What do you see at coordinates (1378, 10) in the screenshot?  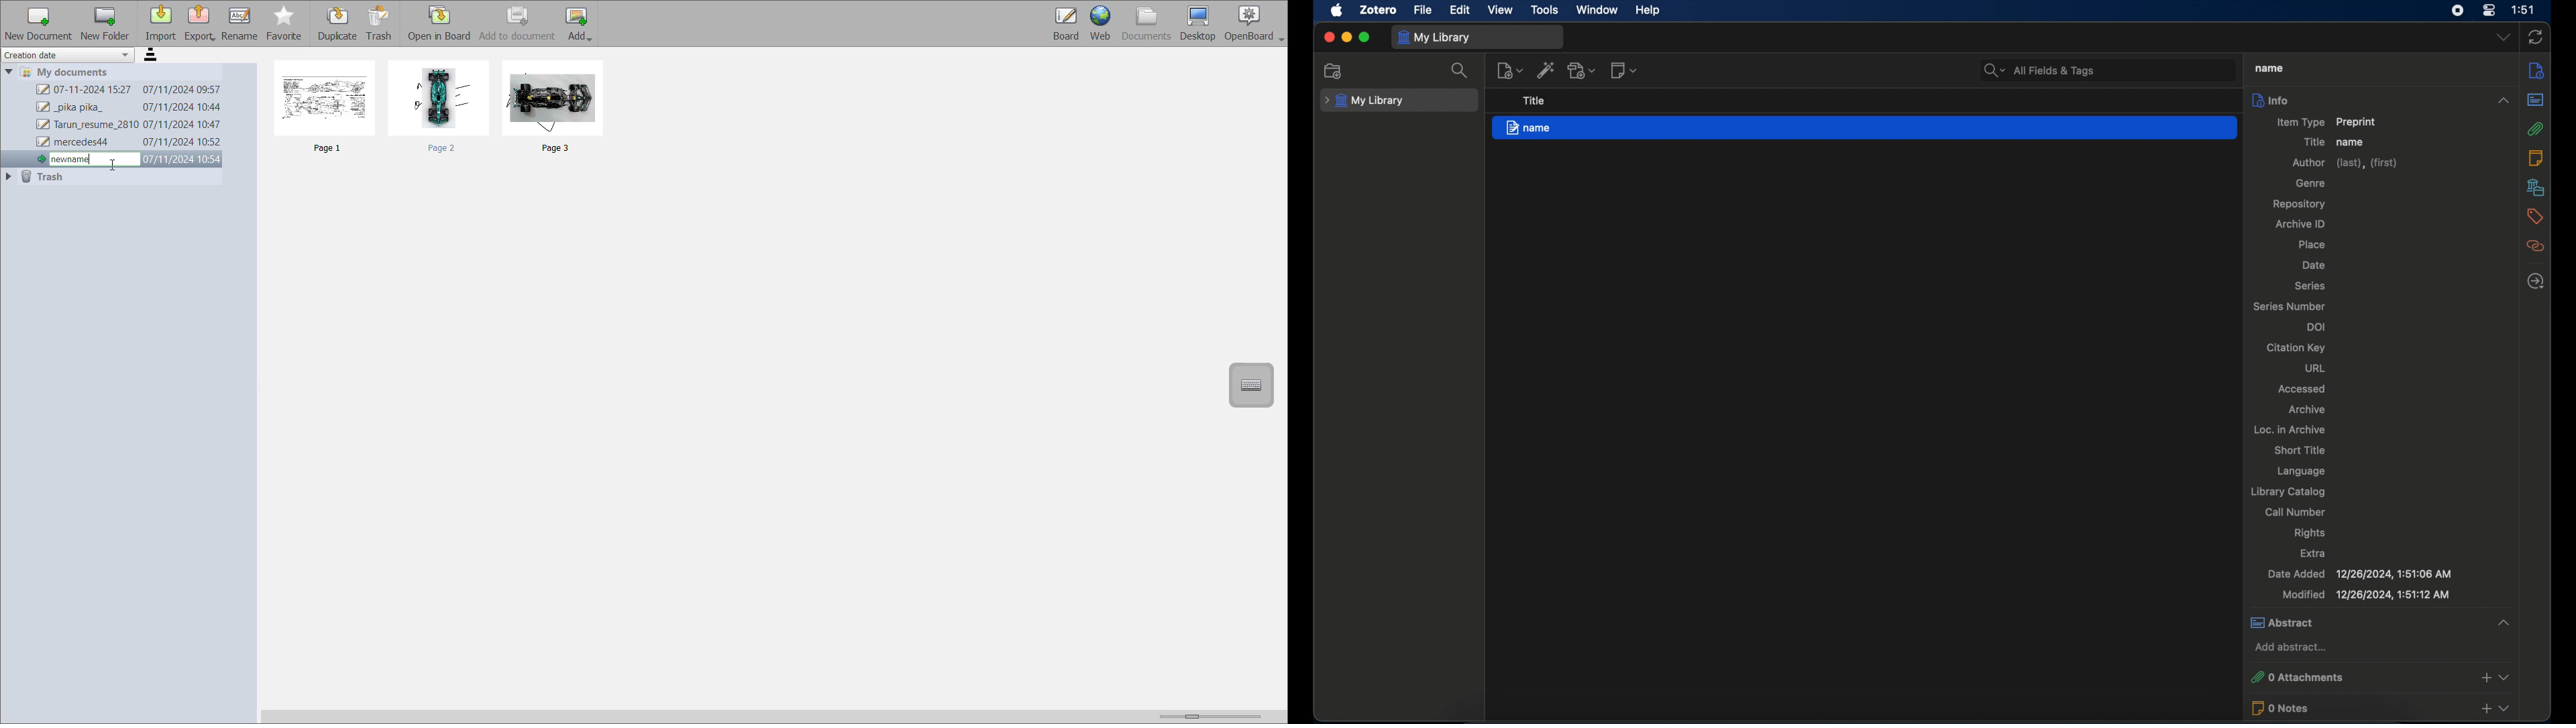 I see `zotero` at bounding box center [1378, 10].